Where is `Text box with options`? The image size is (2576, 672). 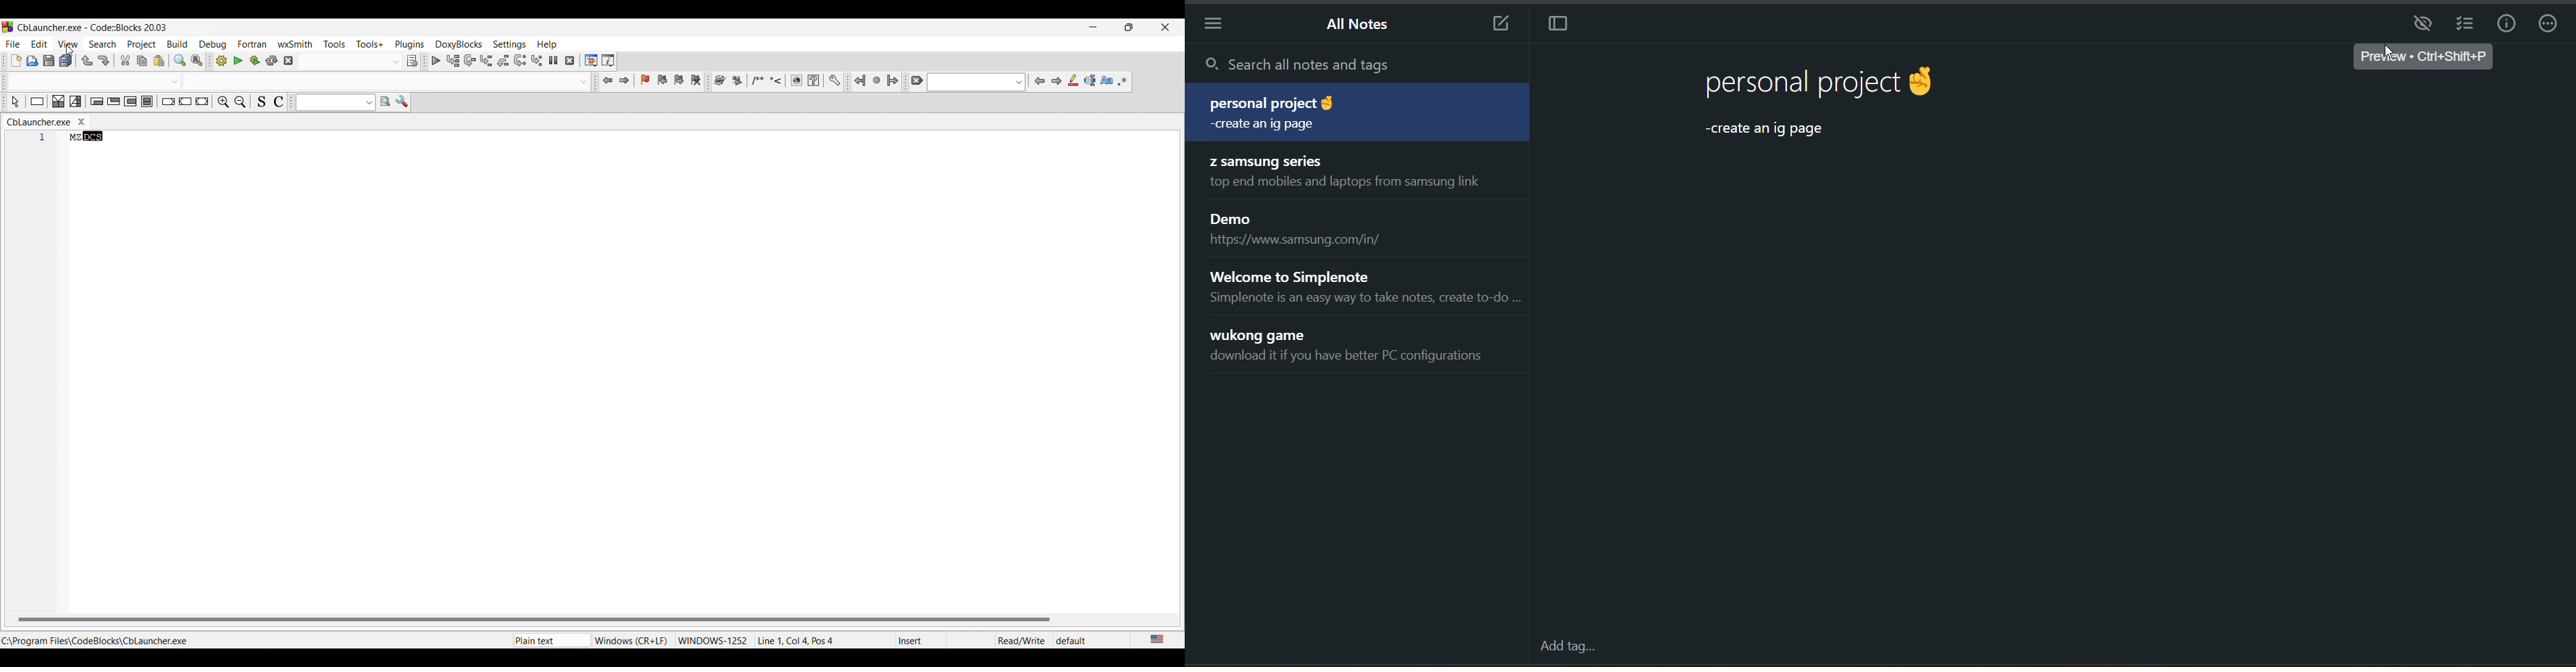
Text box with options is located at coordinates (351, 61).